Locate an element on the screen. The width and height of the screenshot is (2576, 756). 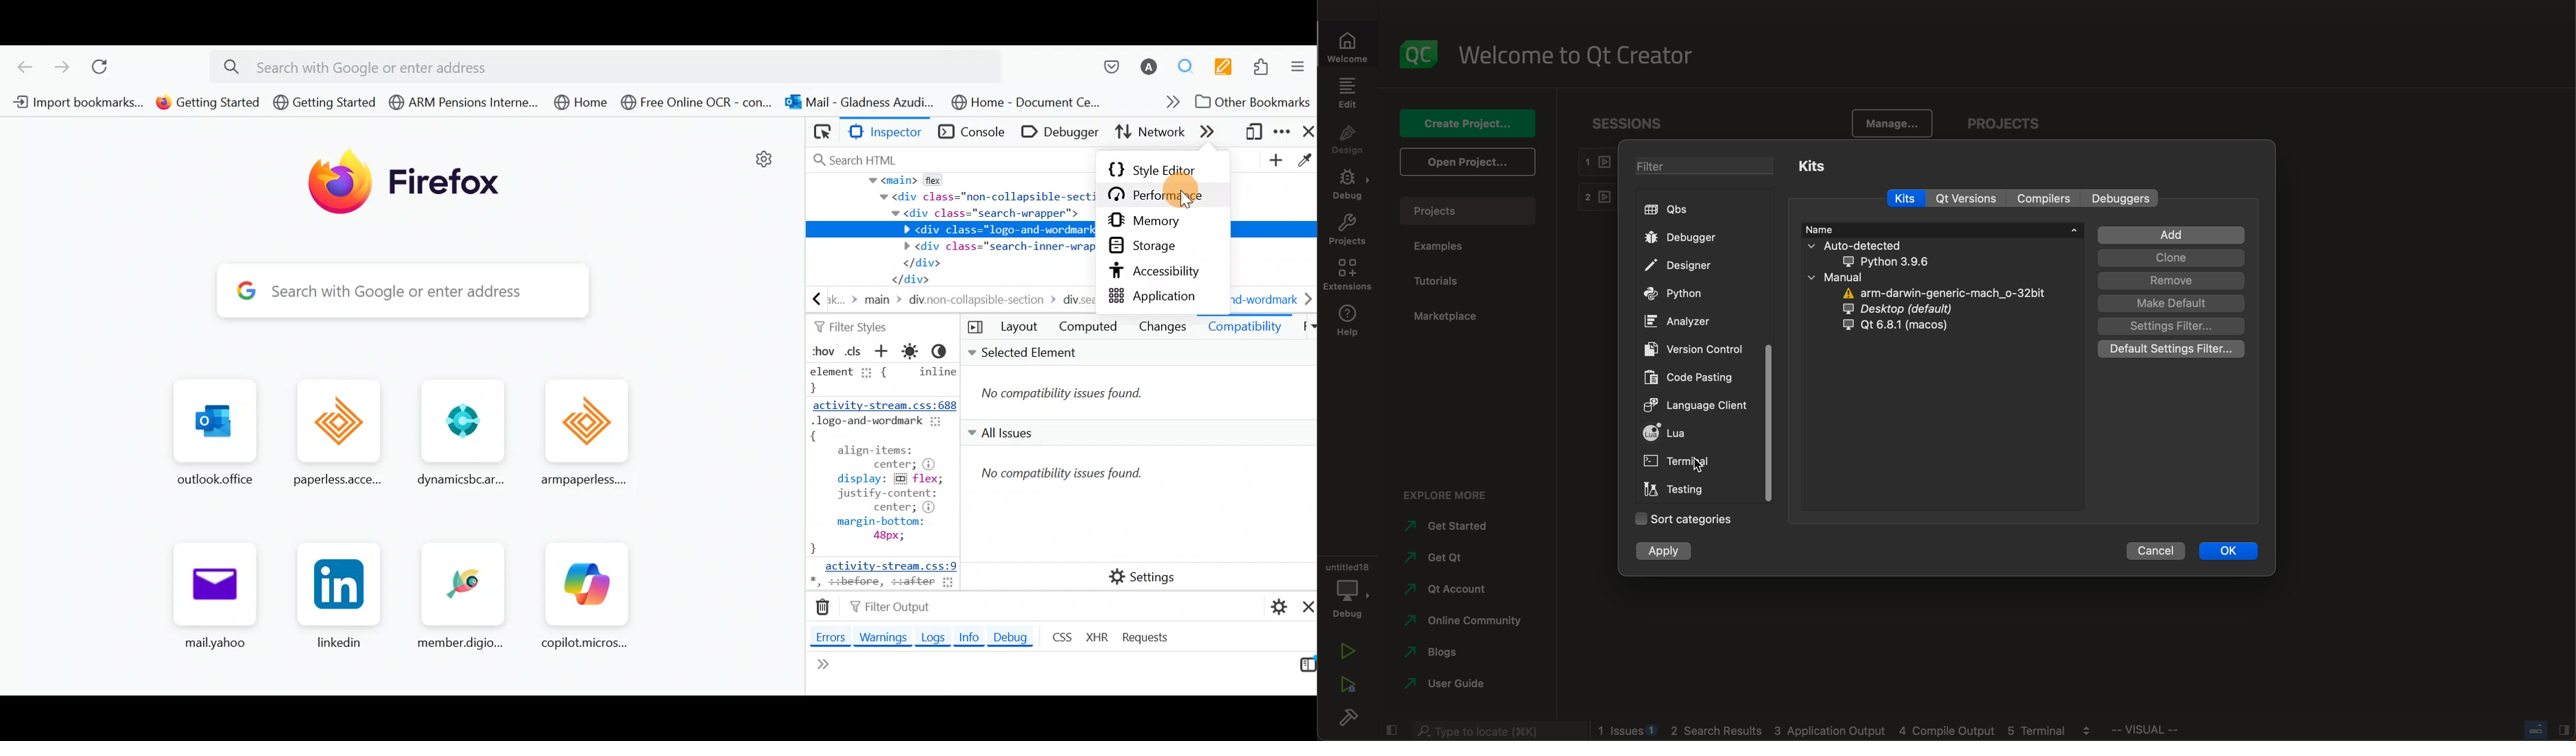
blogs is located at coordinates (1444, 651).